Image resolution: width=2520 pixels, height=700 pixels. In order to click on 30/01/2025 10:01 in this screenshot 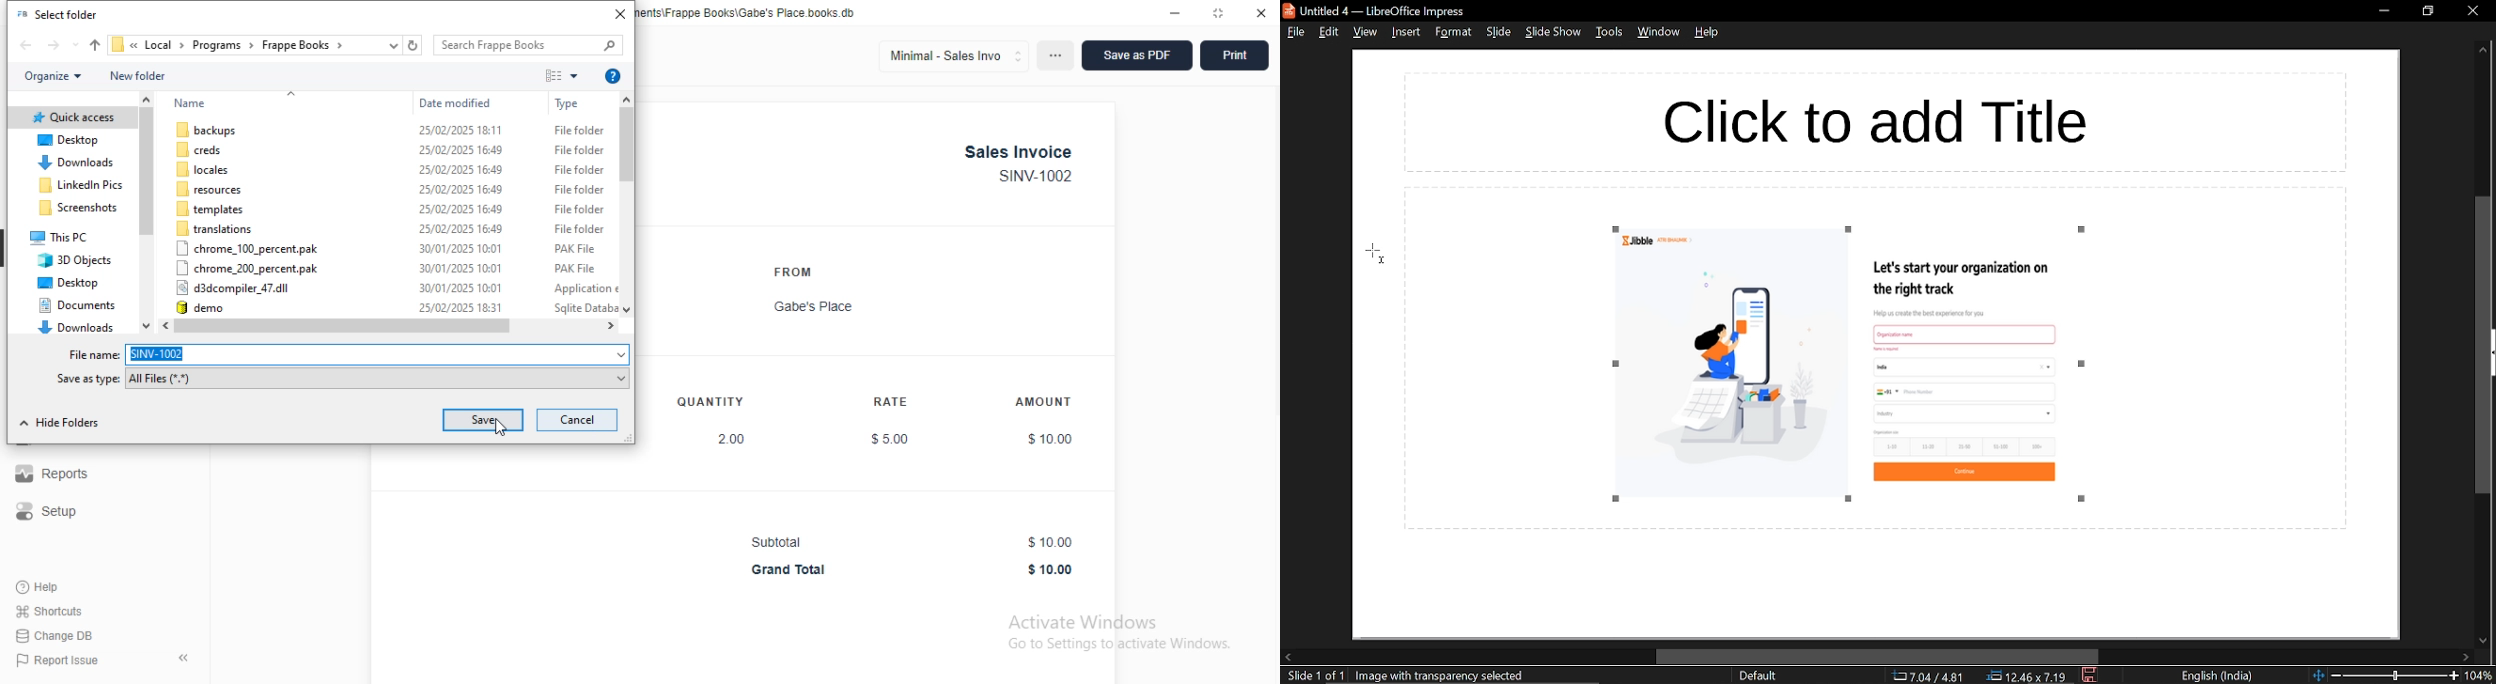, I will do `click(459, 287)`.